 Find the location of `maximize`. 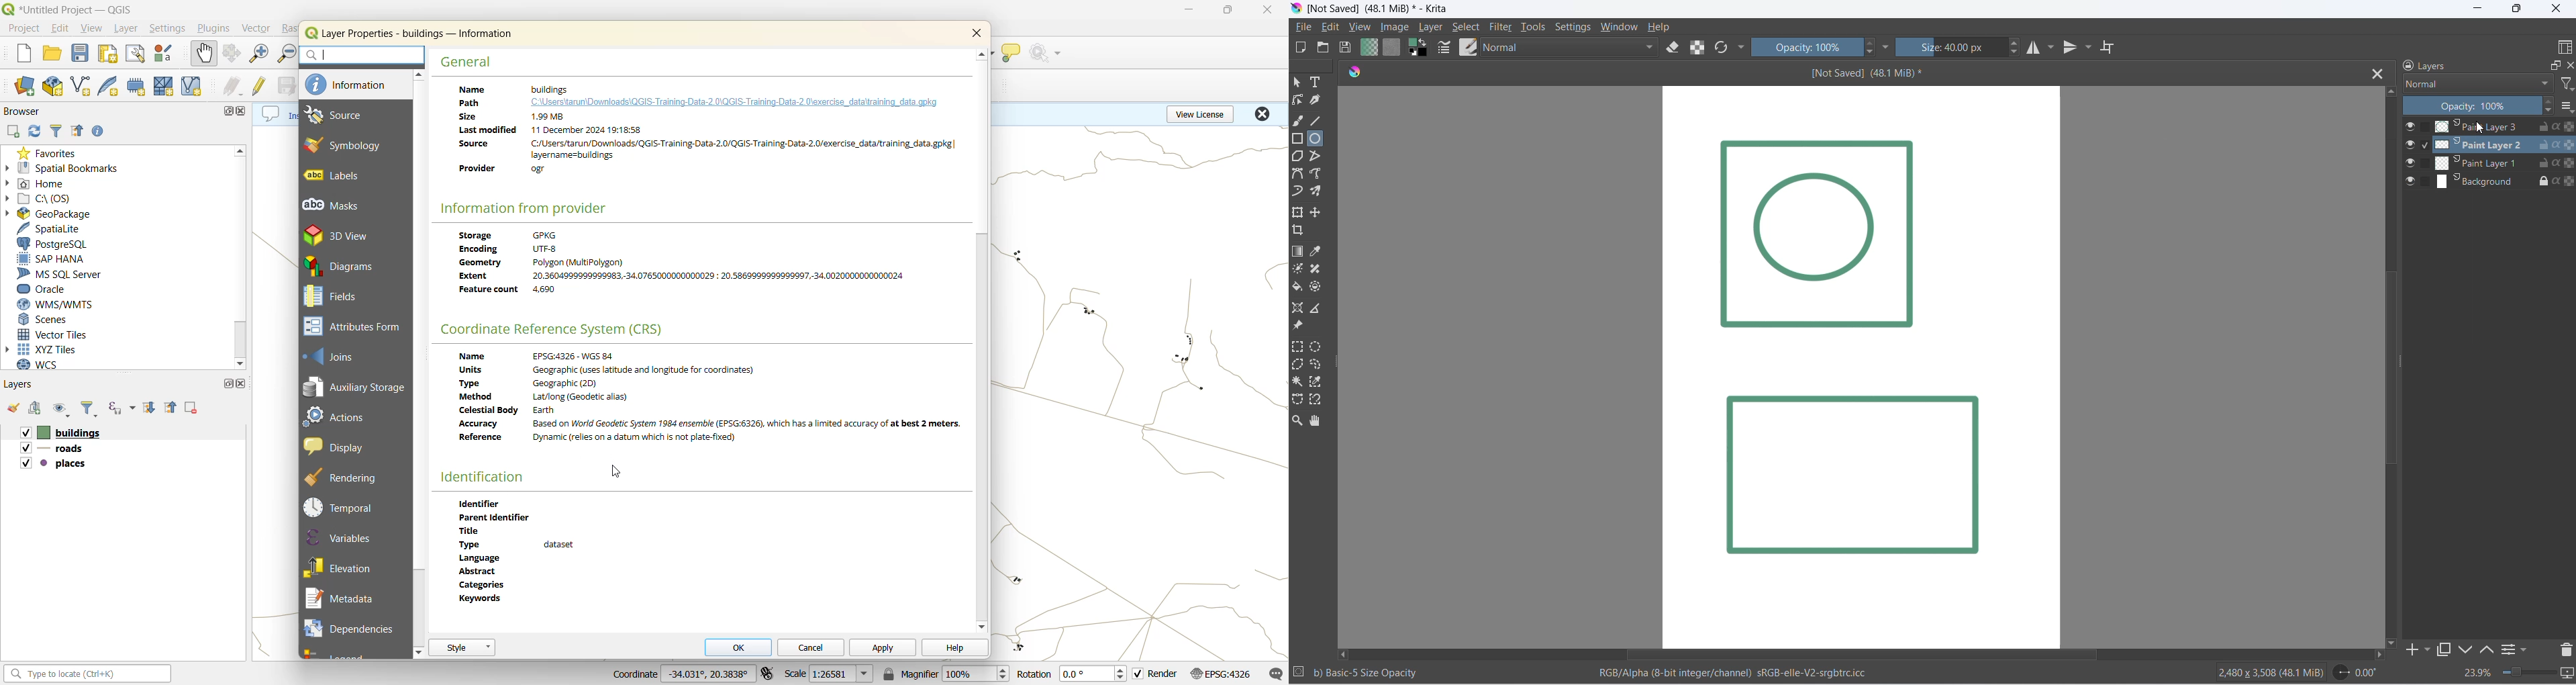

maximize is located at coordinates (2518, 10).